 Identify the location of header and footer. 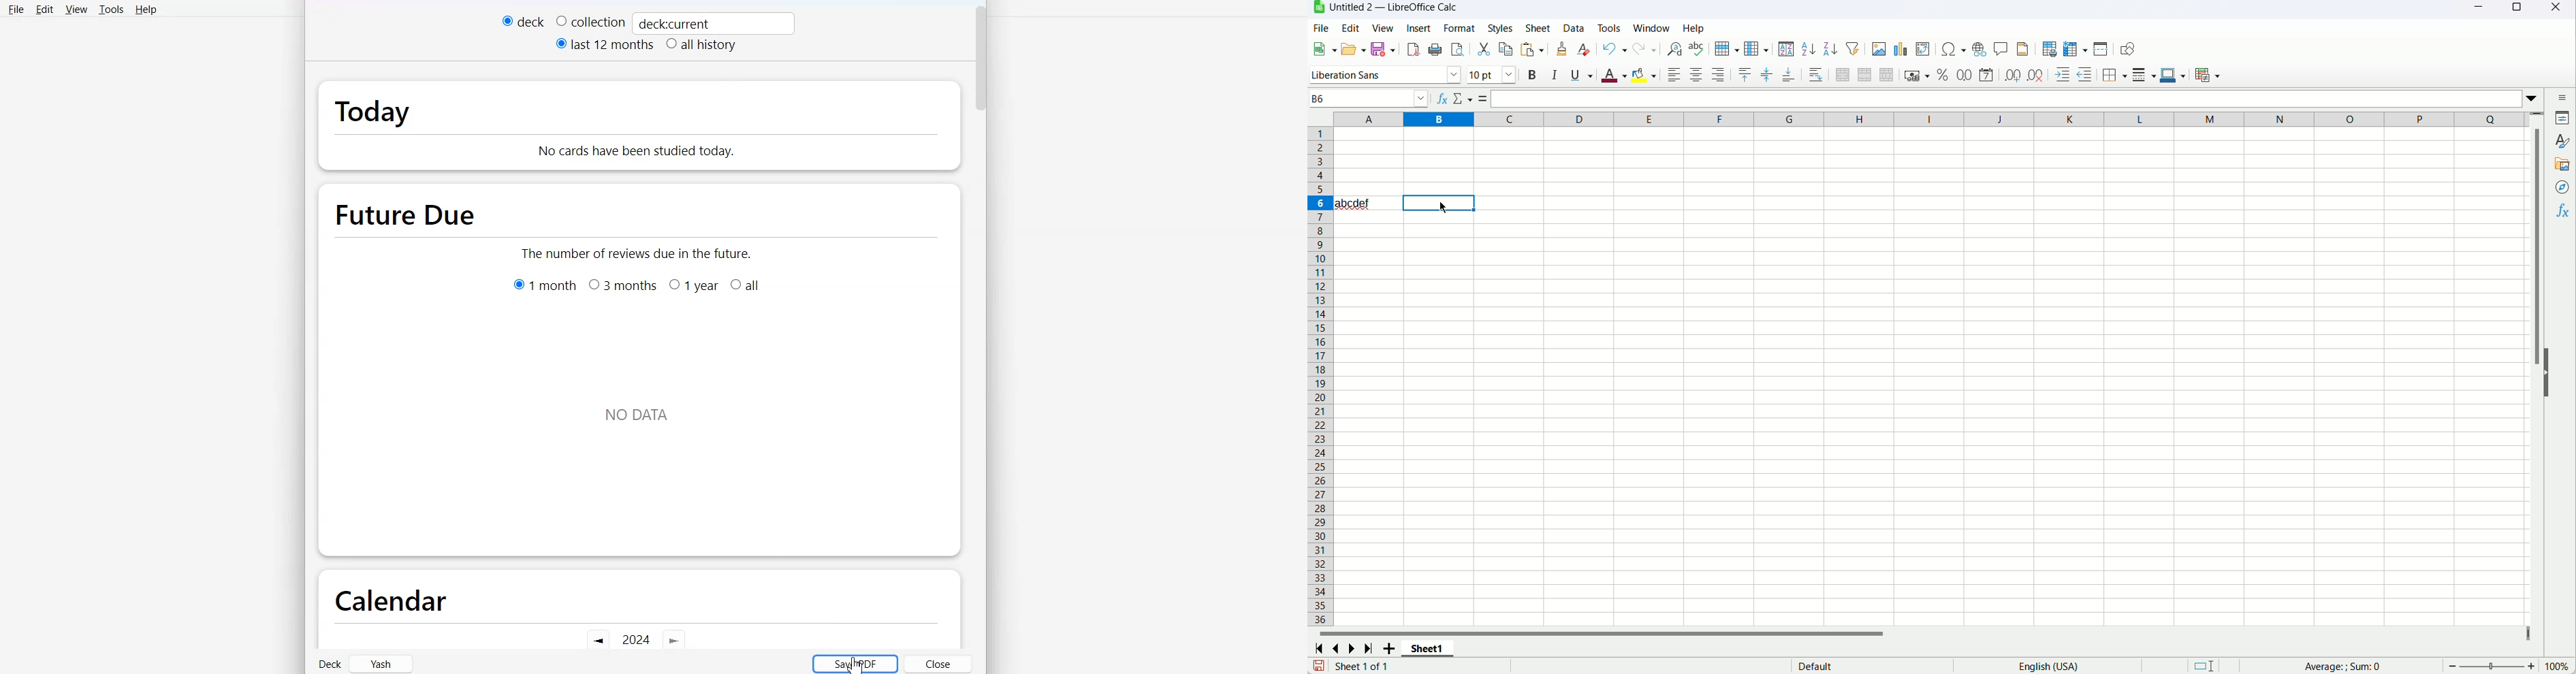
(2024, 50).